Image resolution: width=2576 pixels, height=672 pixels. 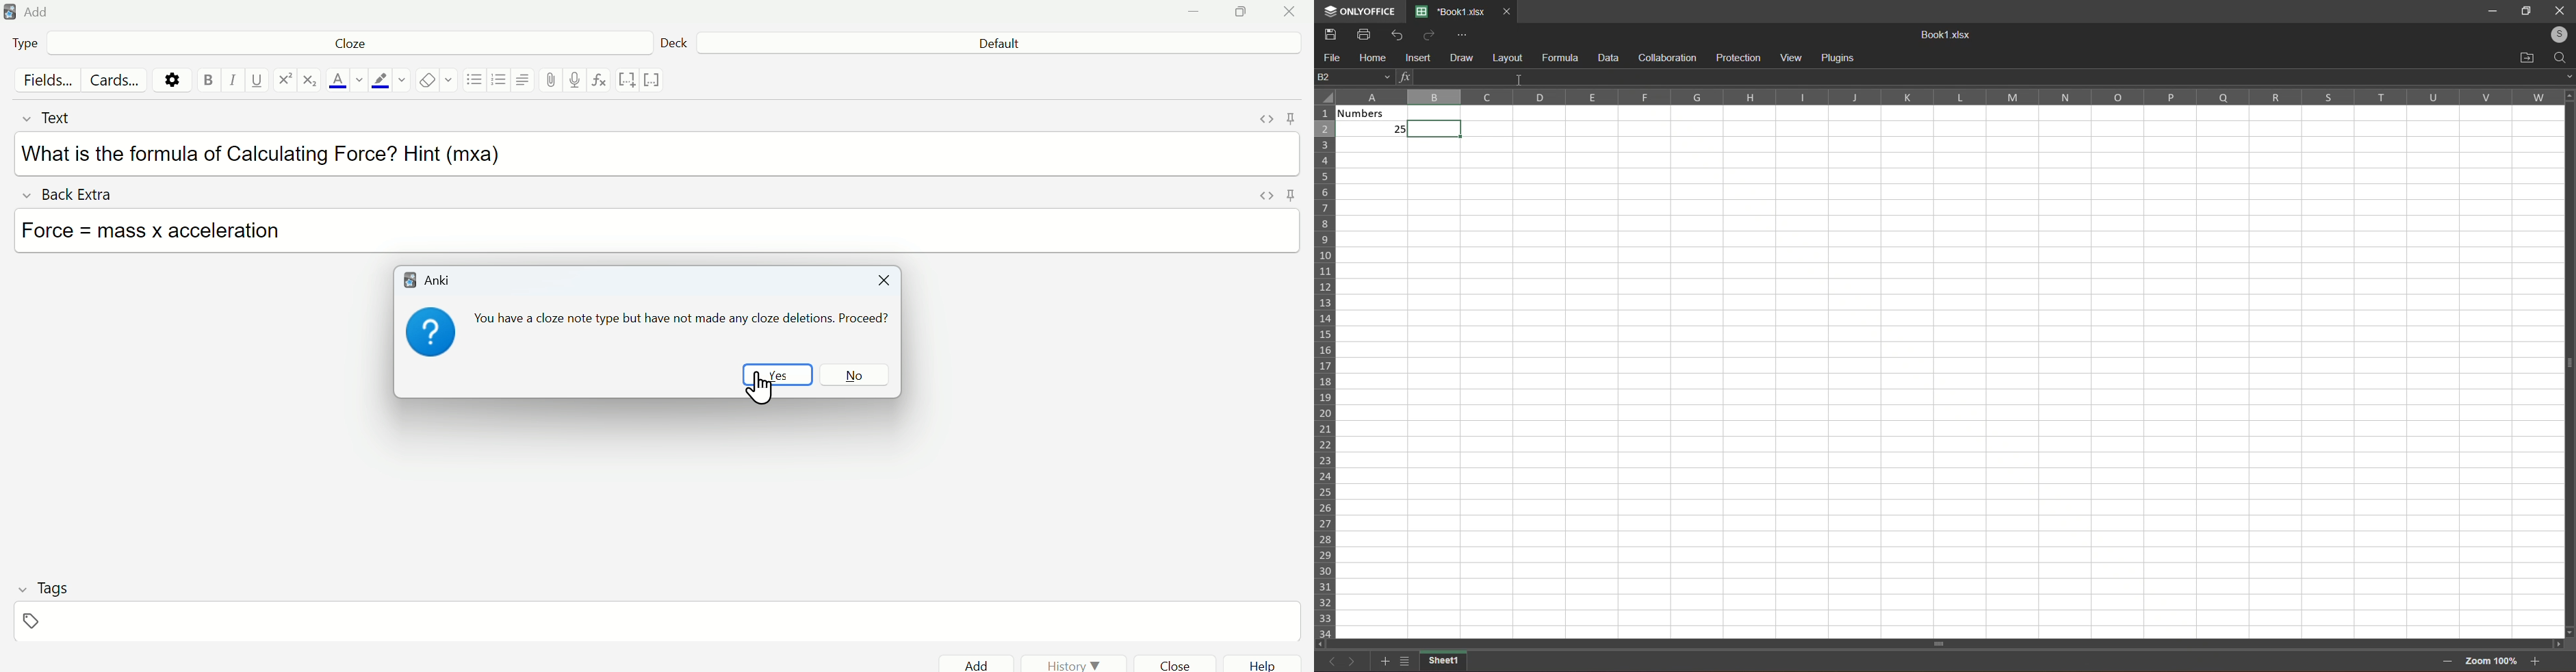 I want to click on Minimize, so click(x=1201, y=14).